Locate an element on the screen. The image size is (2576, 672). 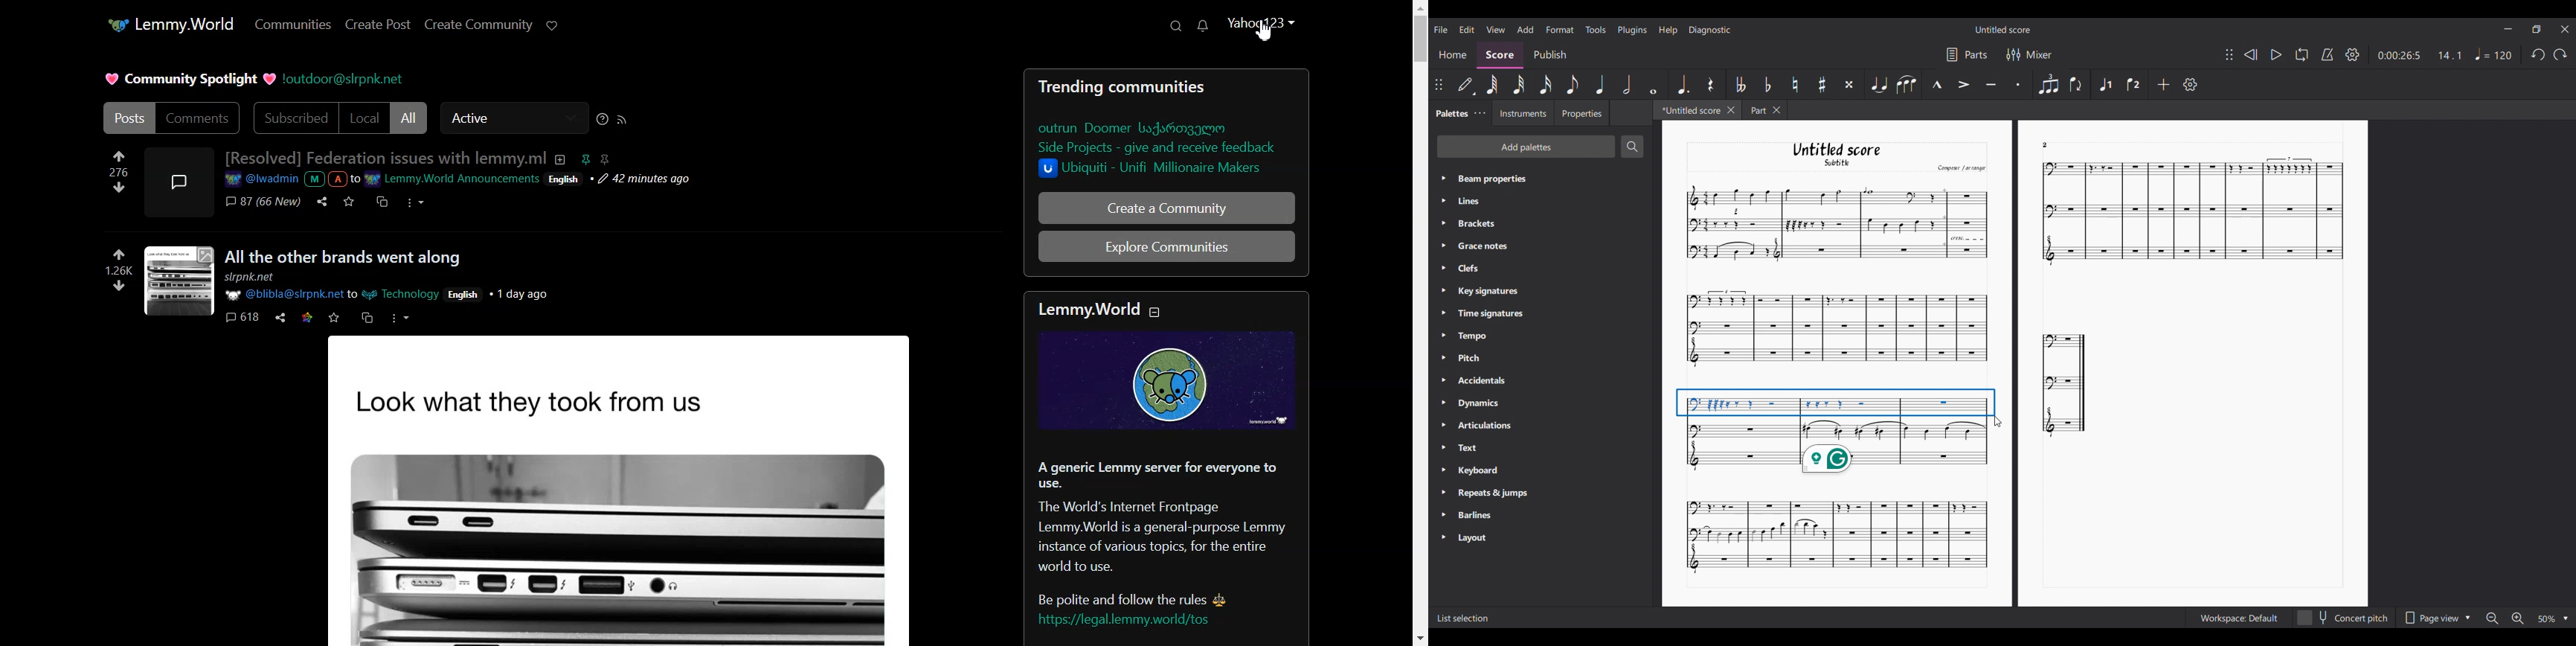
Ubiquiti - unifi millionaire makers is located at coordinates (1155, 170).